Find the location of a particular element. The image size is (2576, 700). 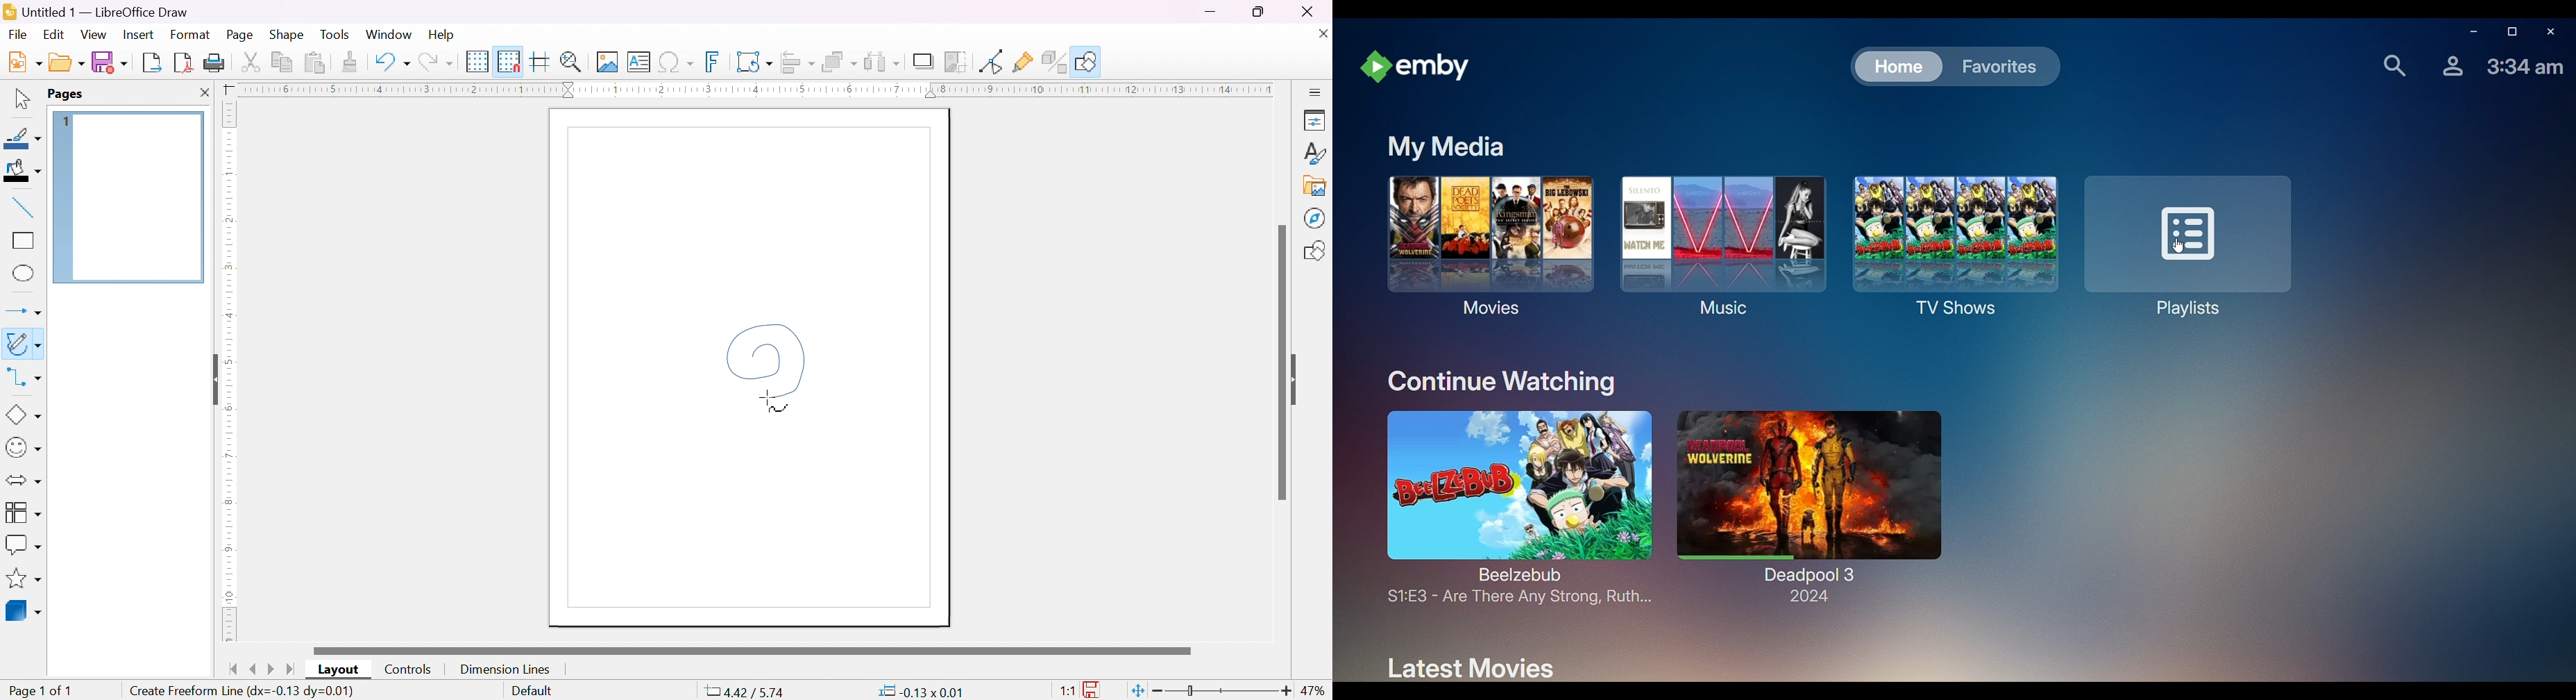

paste is located at coordinates (315, 63).